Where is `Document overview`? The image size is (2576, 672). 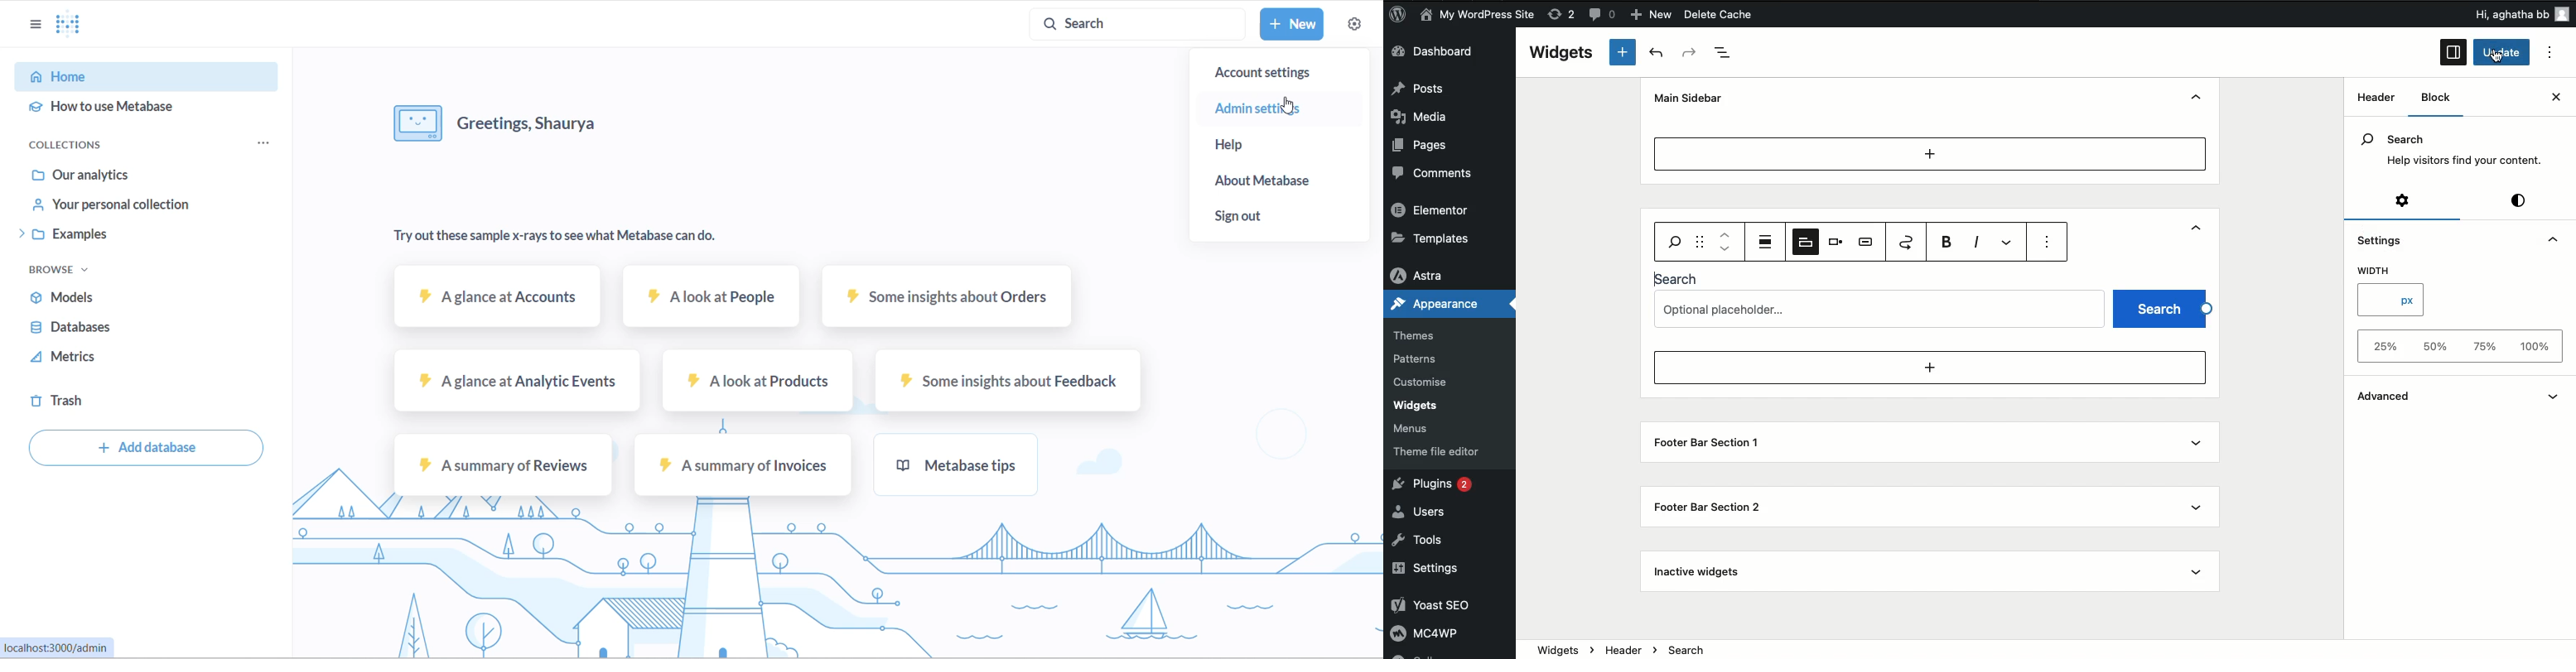 Document overview is located at coordinates (1729, 52).